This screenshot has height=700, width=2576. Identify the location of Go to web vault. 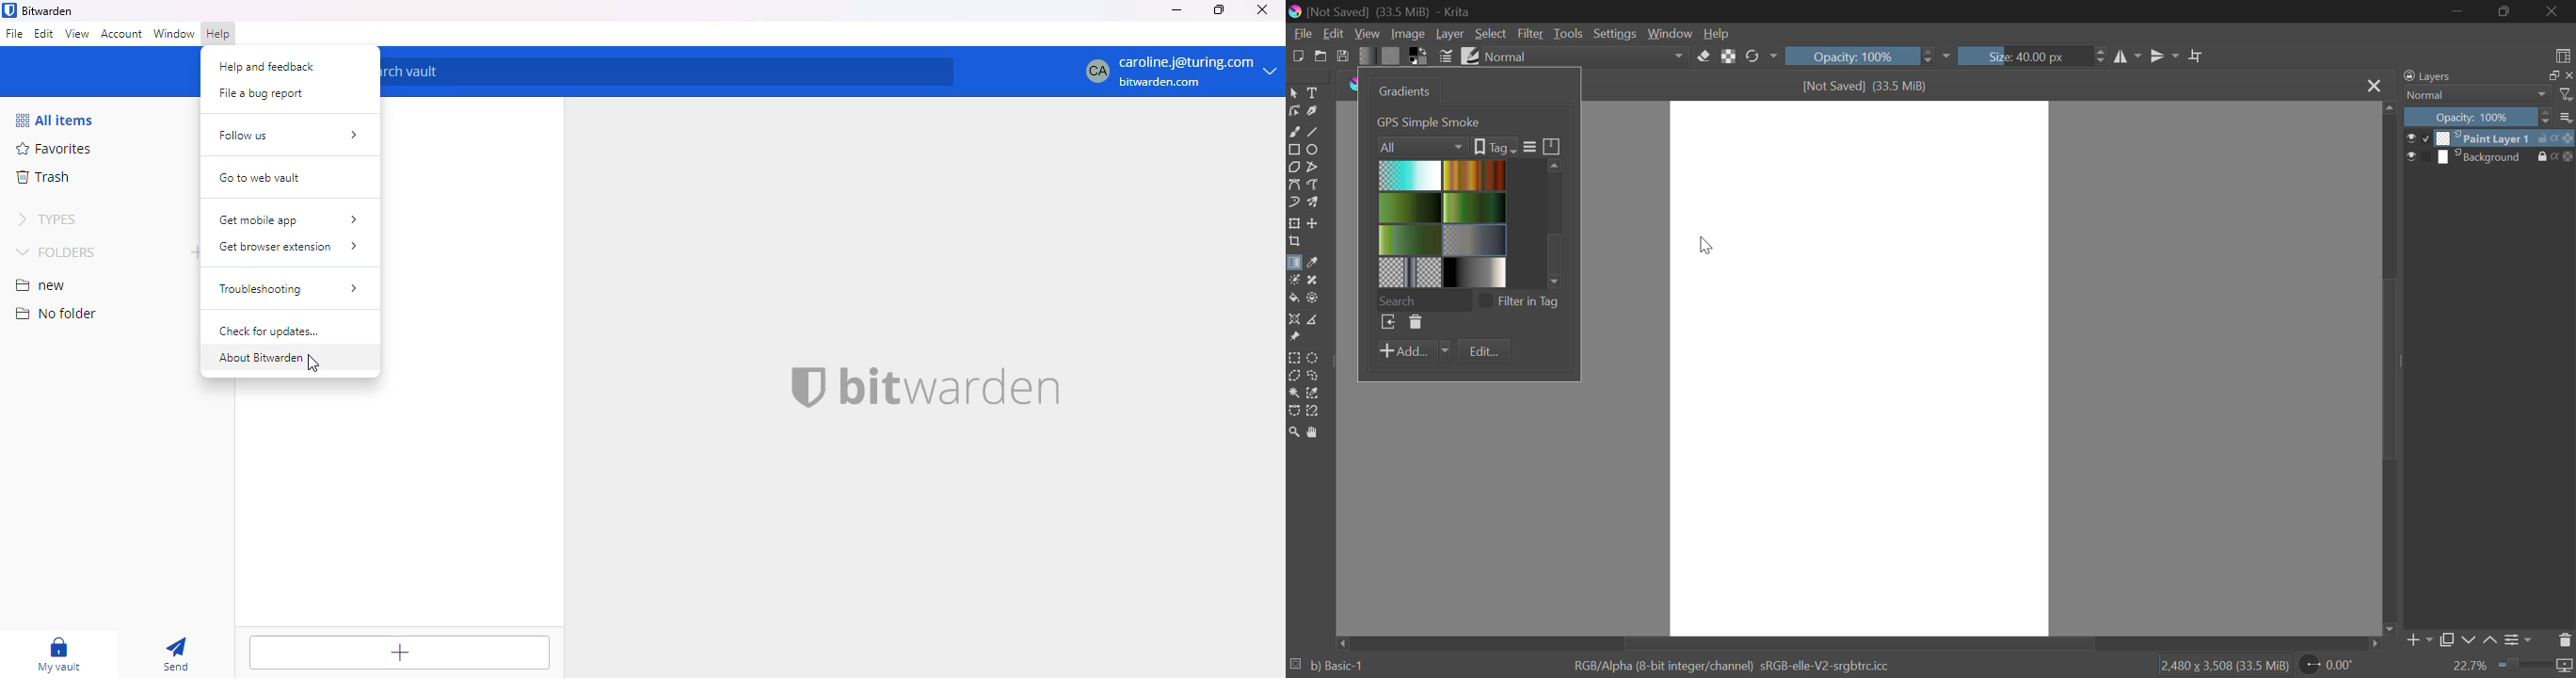
(264, 179).